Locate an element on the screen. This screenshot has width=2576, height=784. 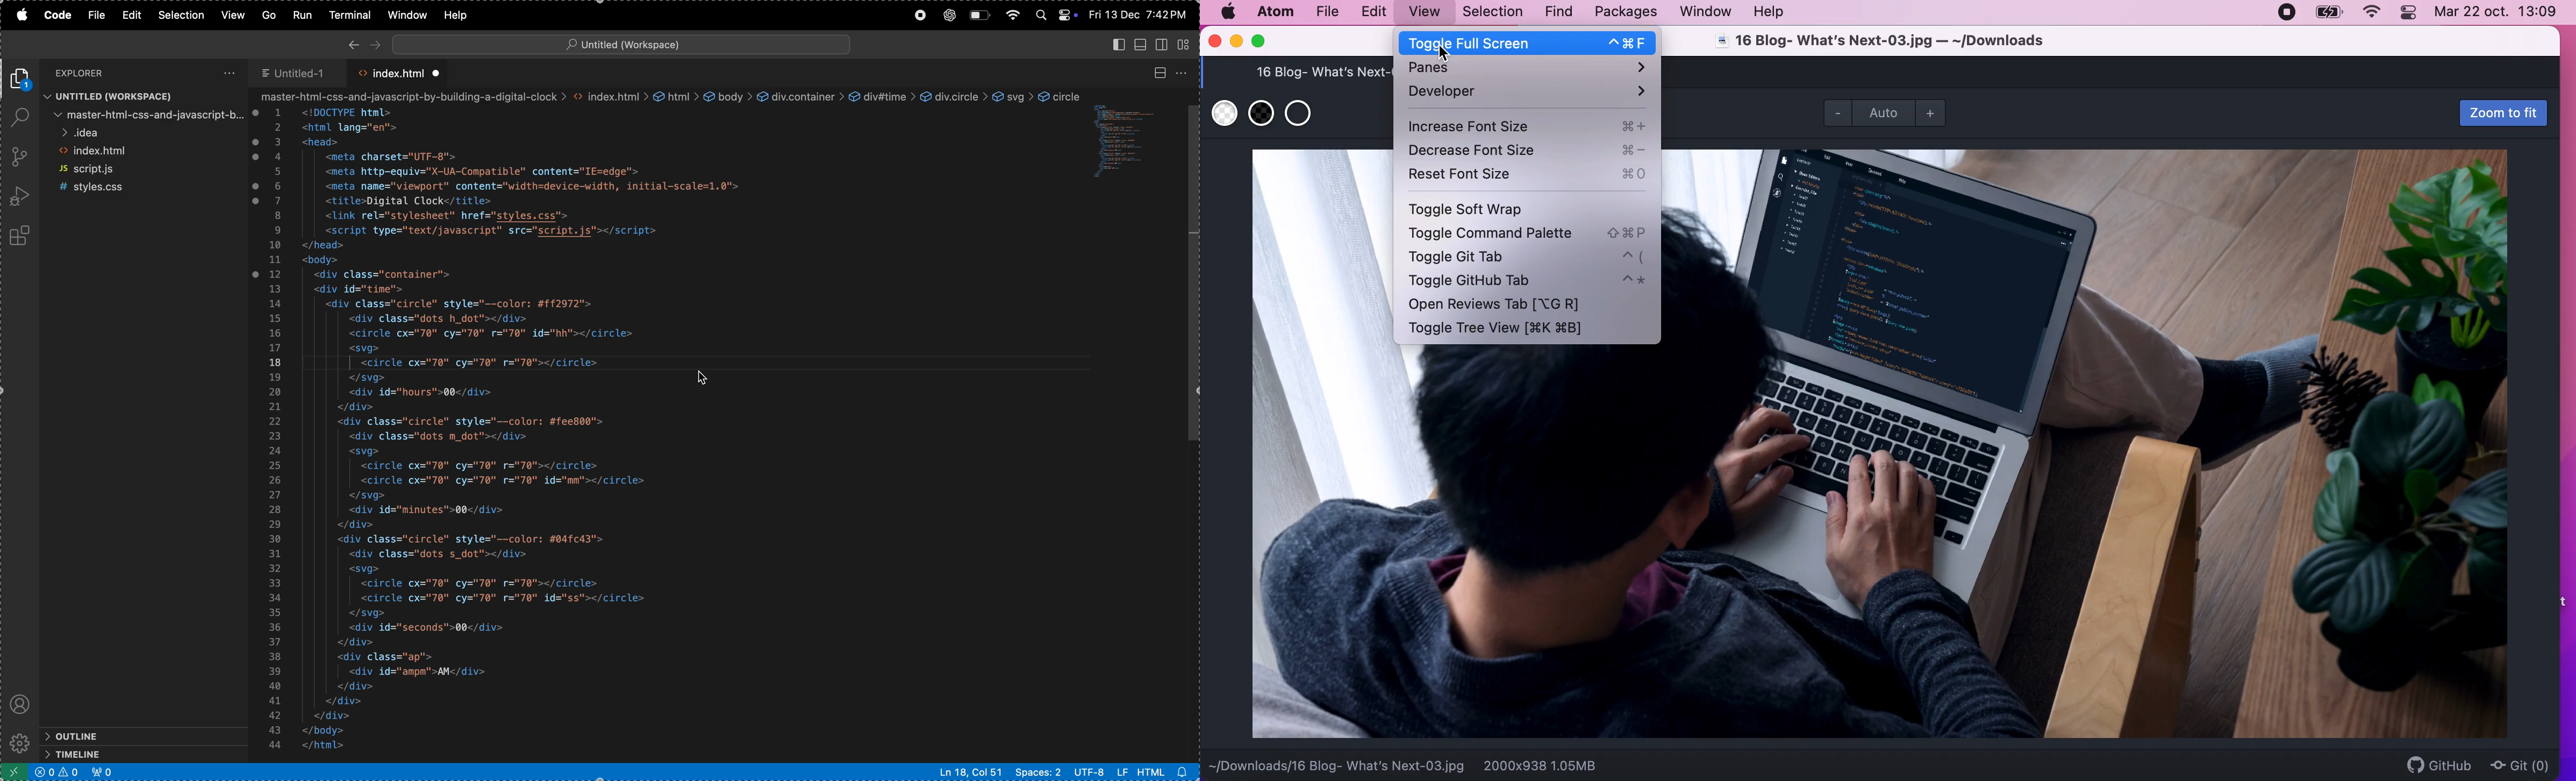
Line Number is located at coordinates (275, 428).